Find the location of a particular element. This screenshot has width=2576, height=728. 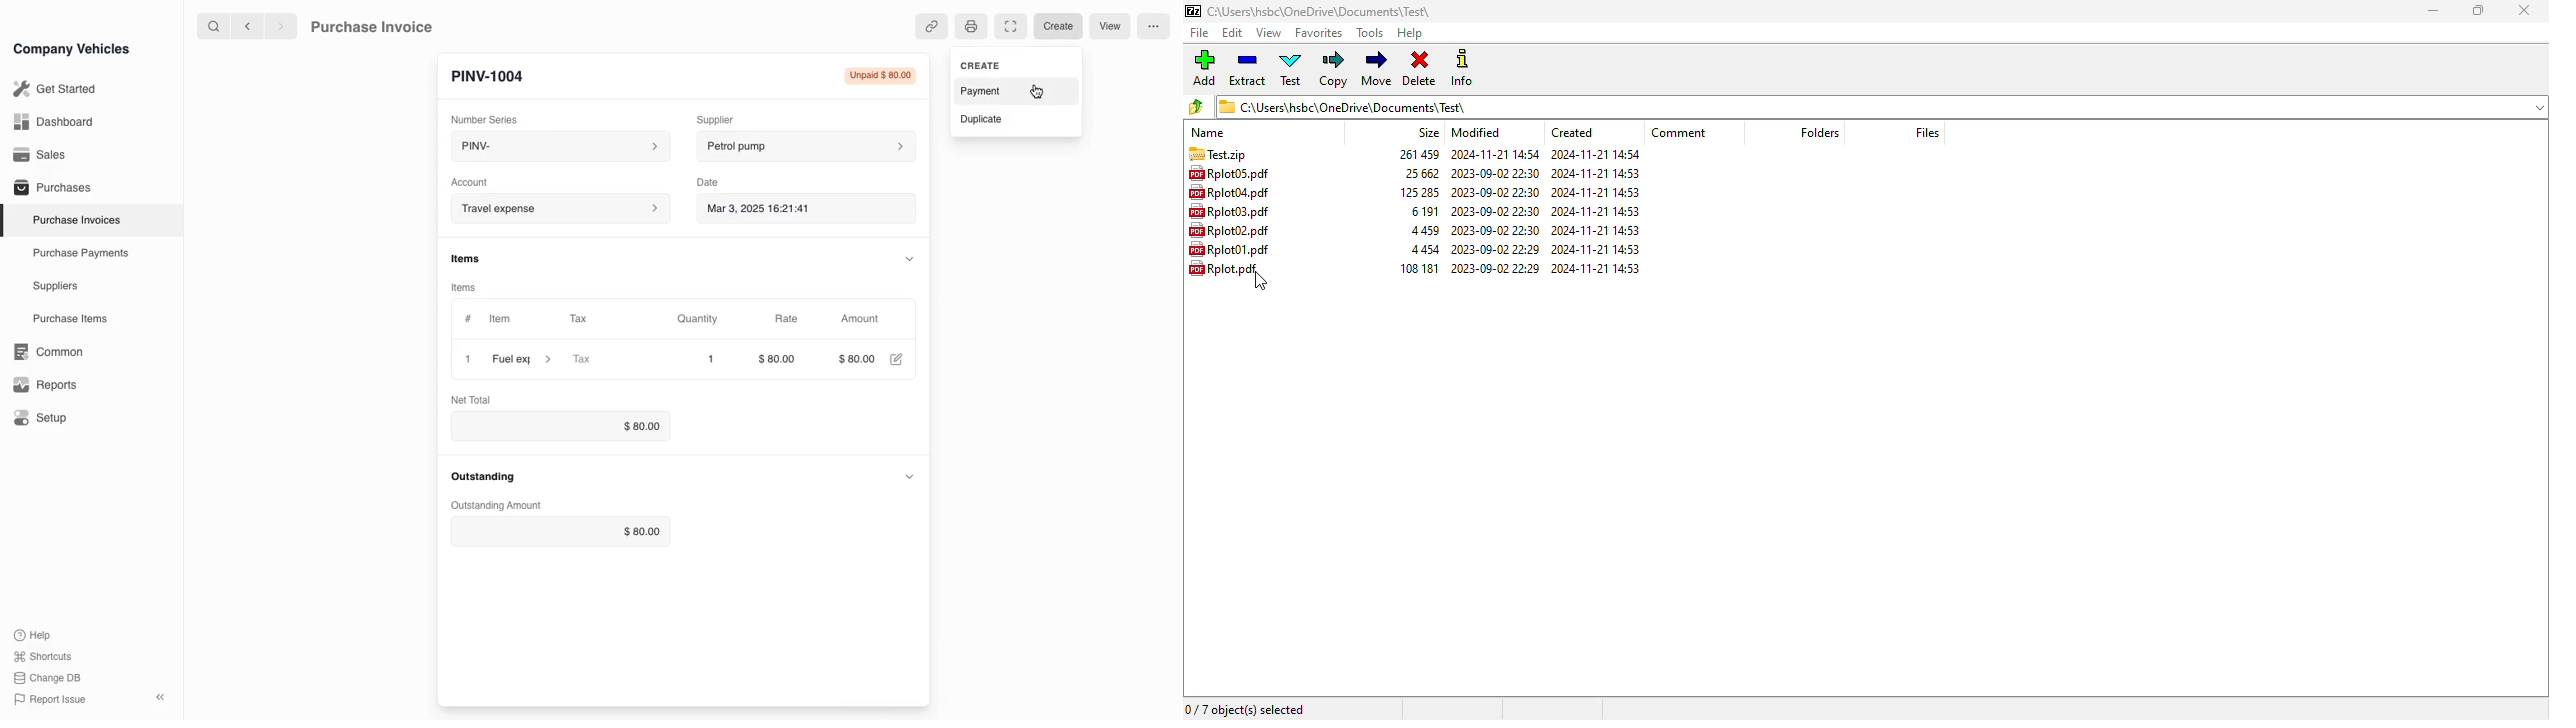

cursor is located at coordinates (1260, 282).